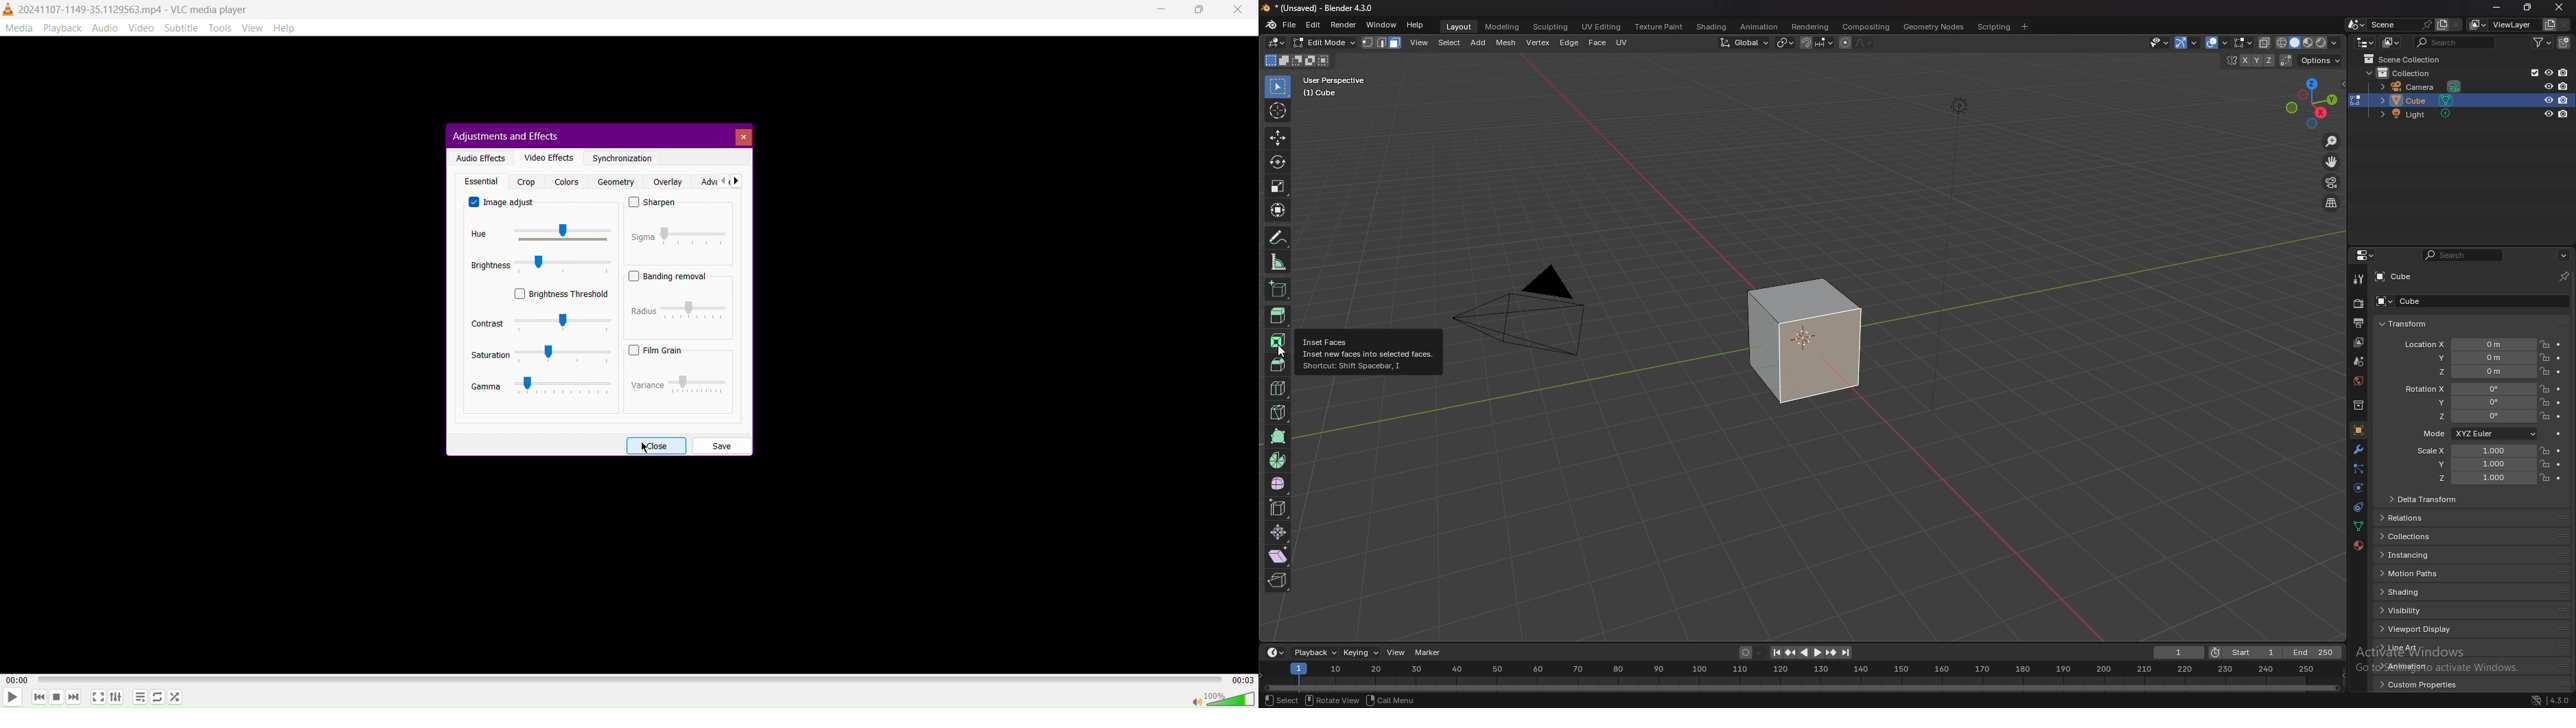  What do you see at coordinates (1993, 27) in the screenshot?
I see `scripting` at bounding box center [1993, 27].